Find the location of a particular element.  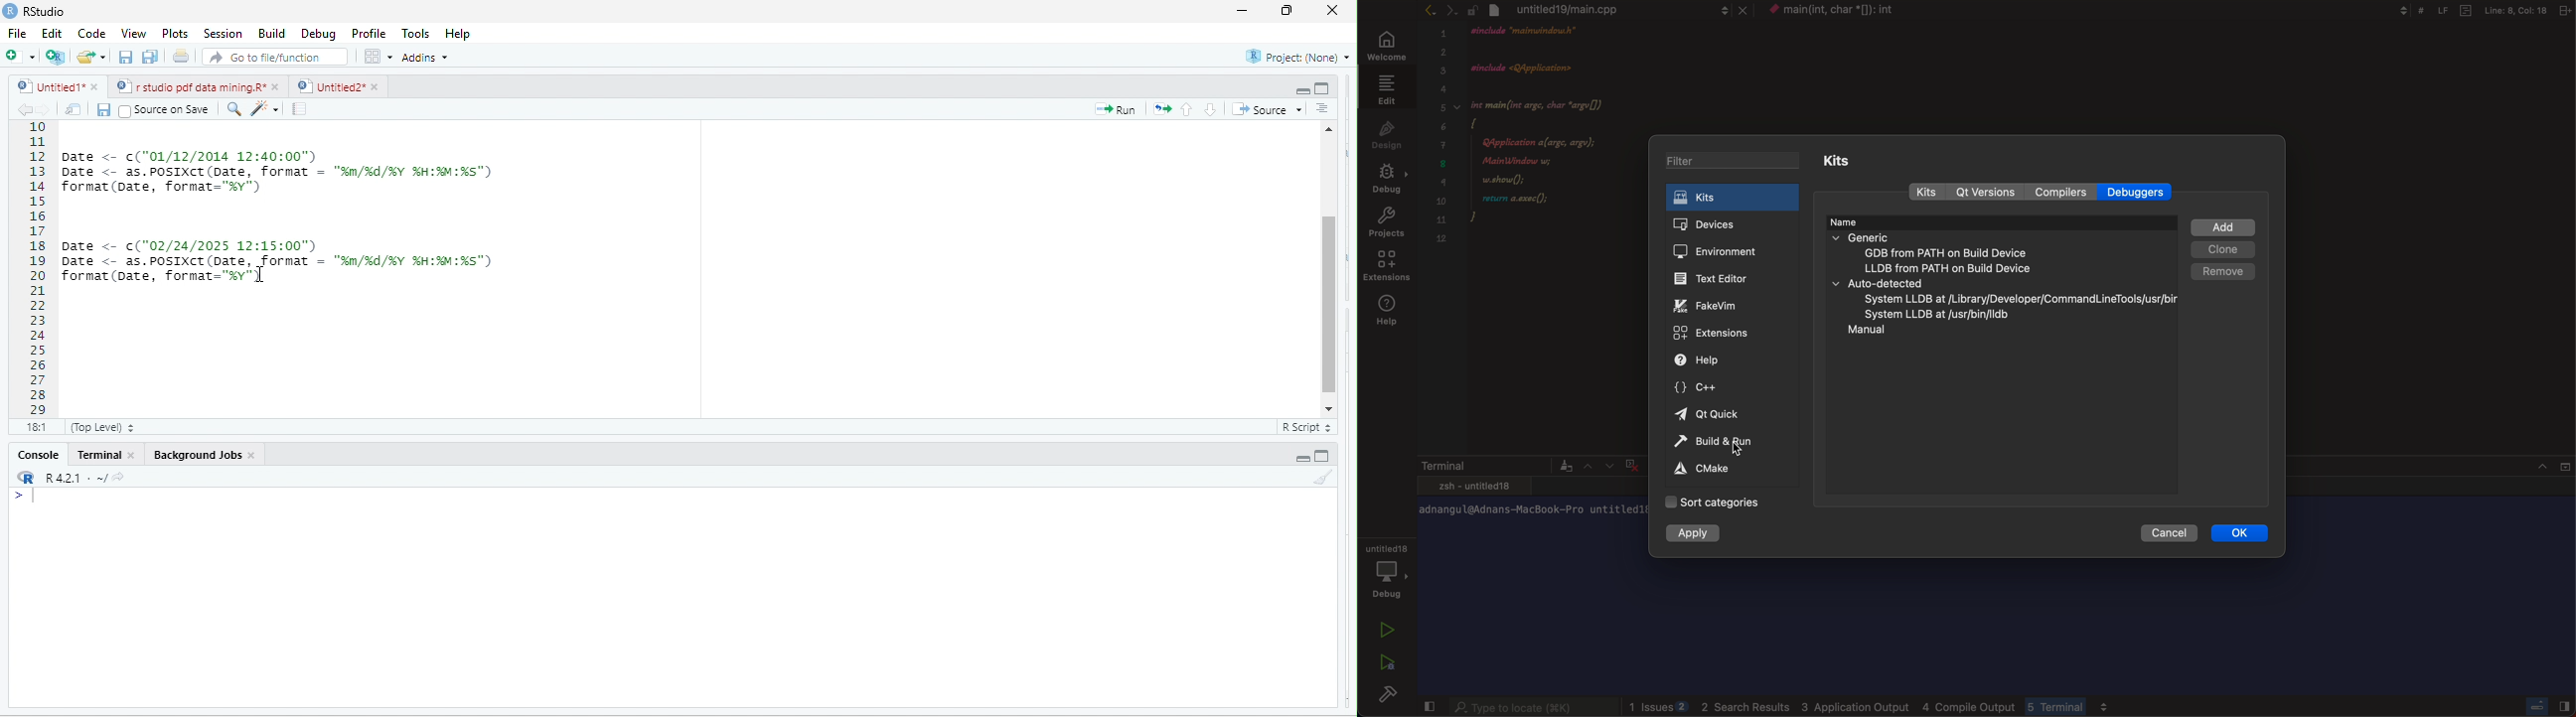

minimize is located at coordinates (1243, 12).